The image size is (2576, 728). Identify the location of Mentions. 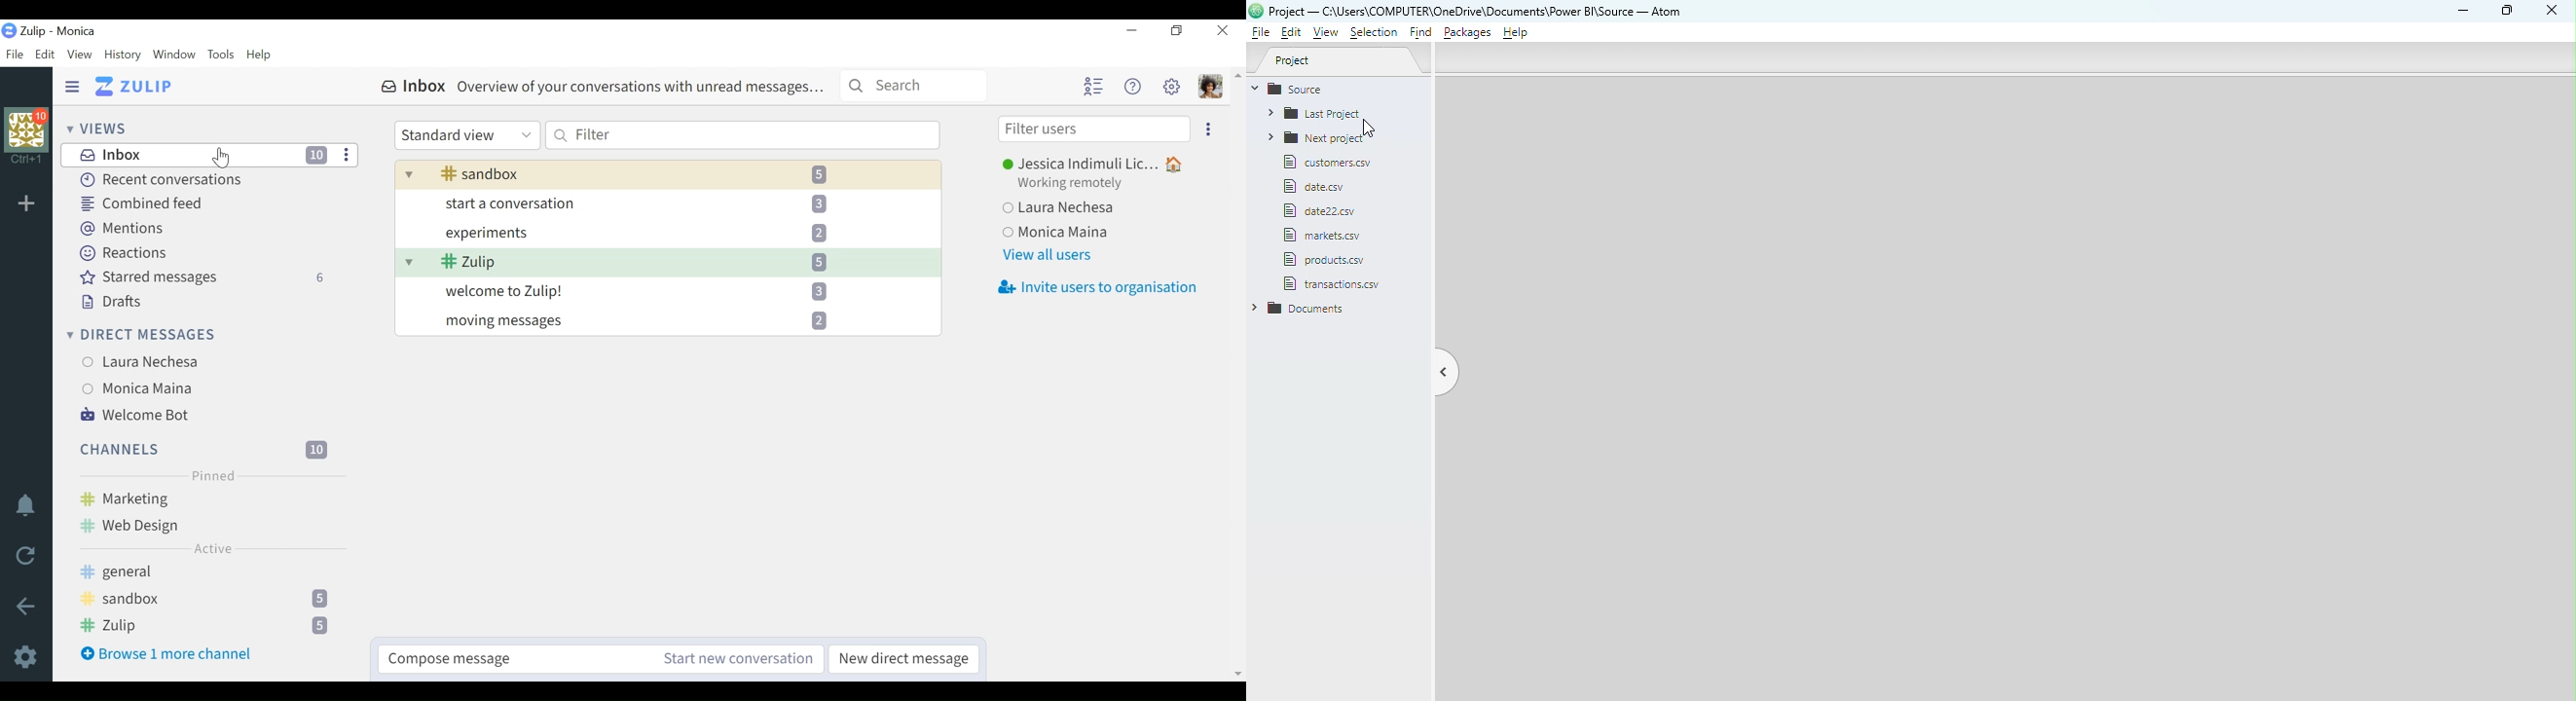
(123, 228).